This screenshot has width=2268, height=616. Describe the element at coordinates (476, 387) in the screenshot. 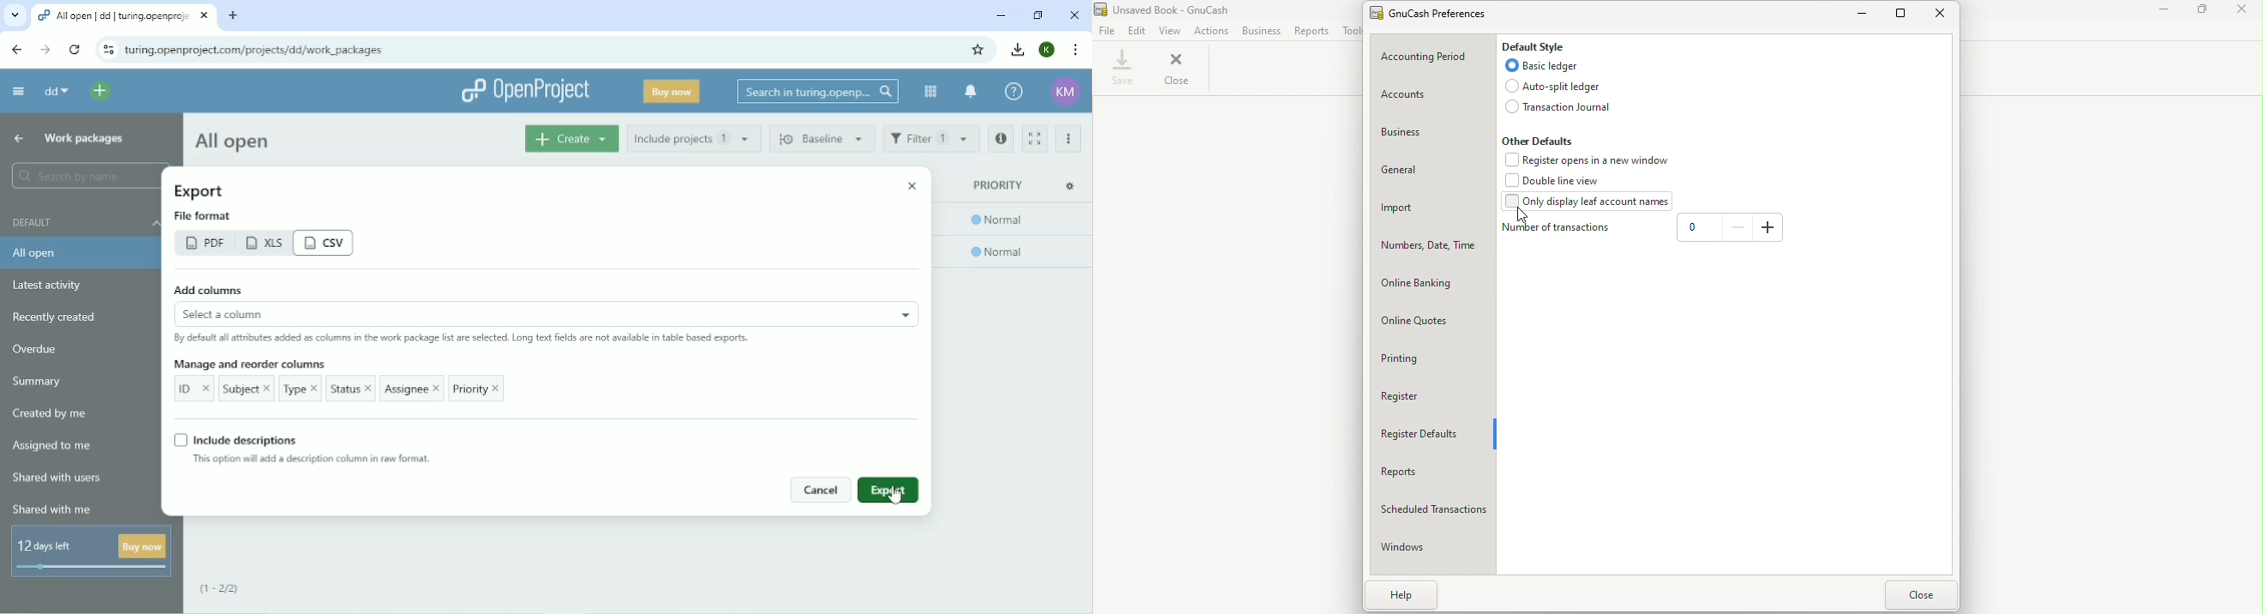

I see `Priority` at that location.